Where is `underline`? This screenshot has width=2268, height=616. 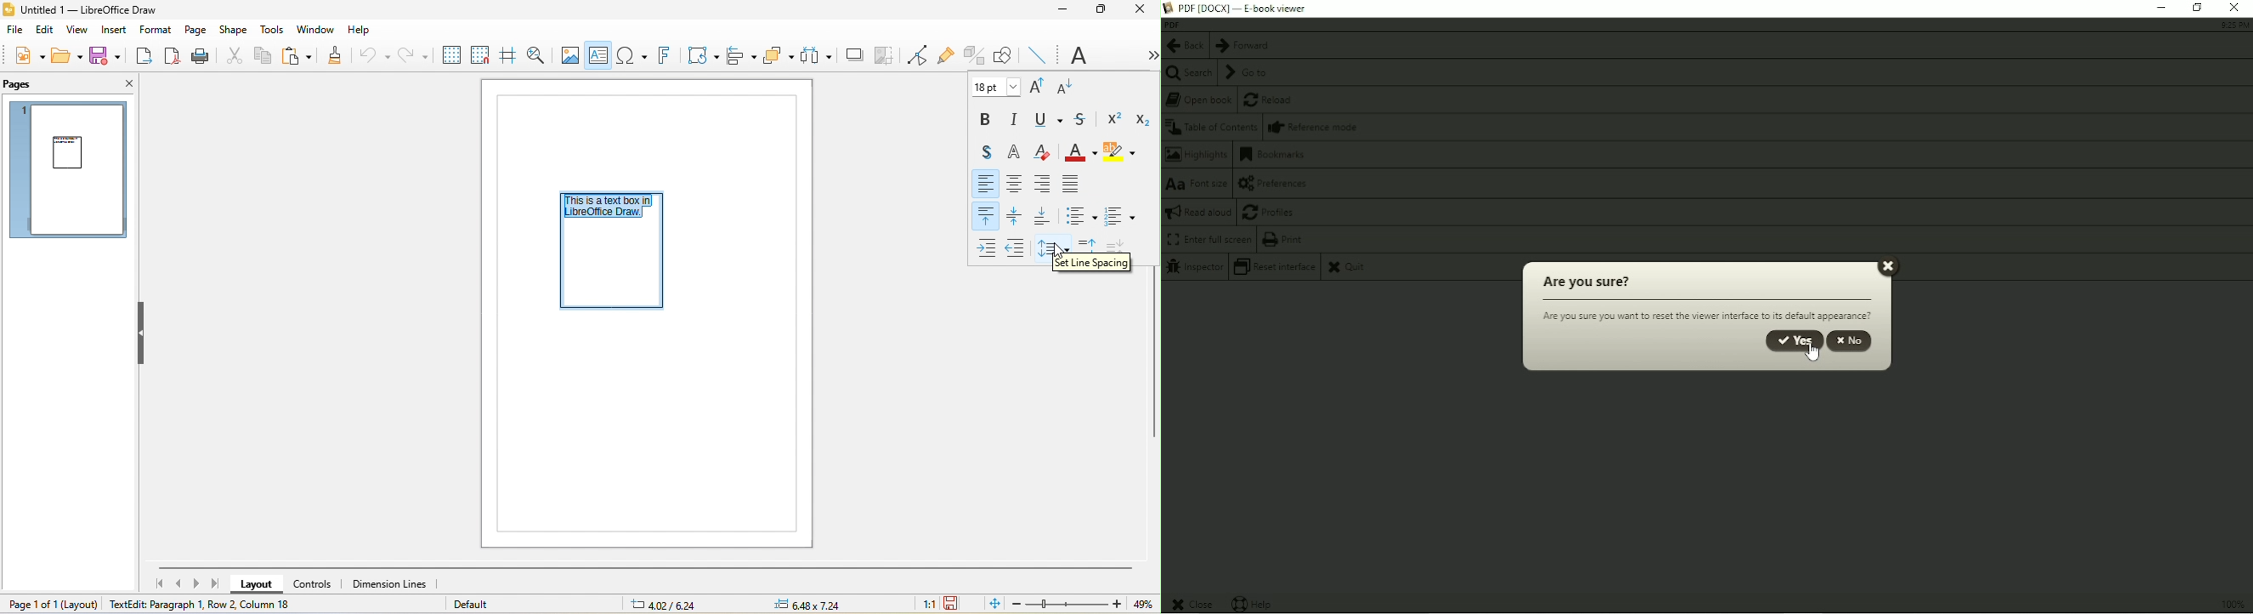
underline is located at coordinates (1050, 121).